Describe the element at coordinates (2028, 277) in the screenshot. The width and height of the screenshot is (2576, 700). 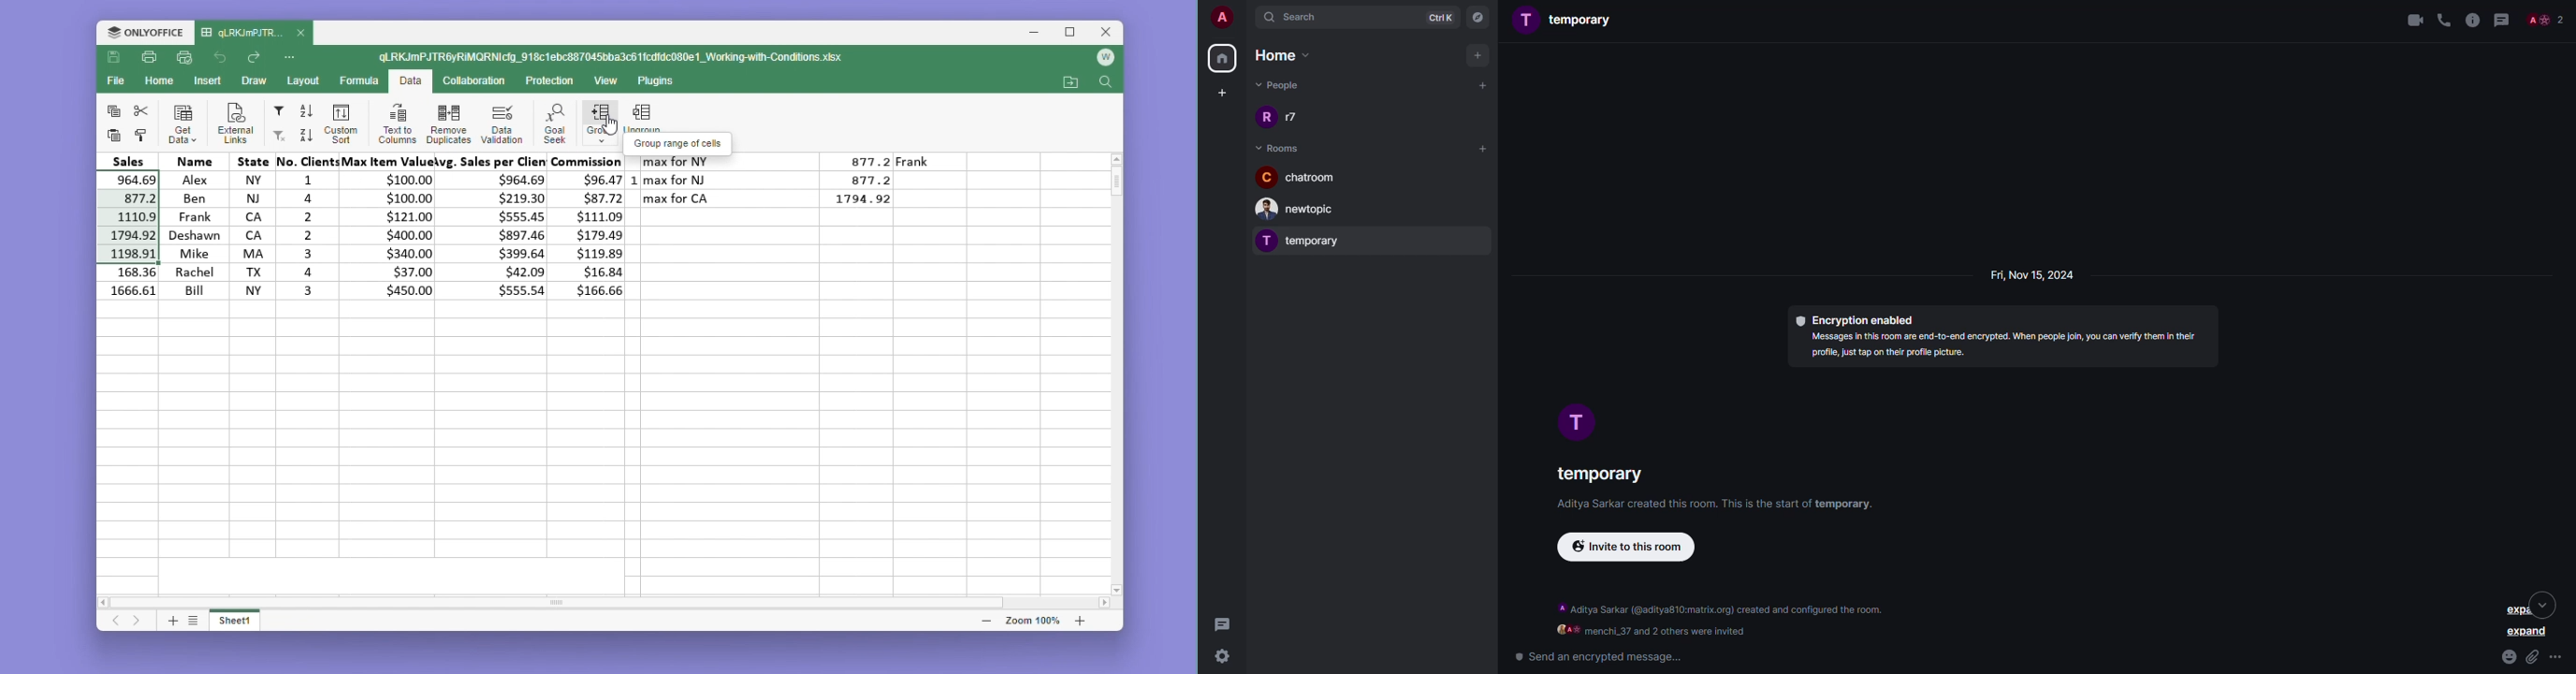
I see `day` at that location.